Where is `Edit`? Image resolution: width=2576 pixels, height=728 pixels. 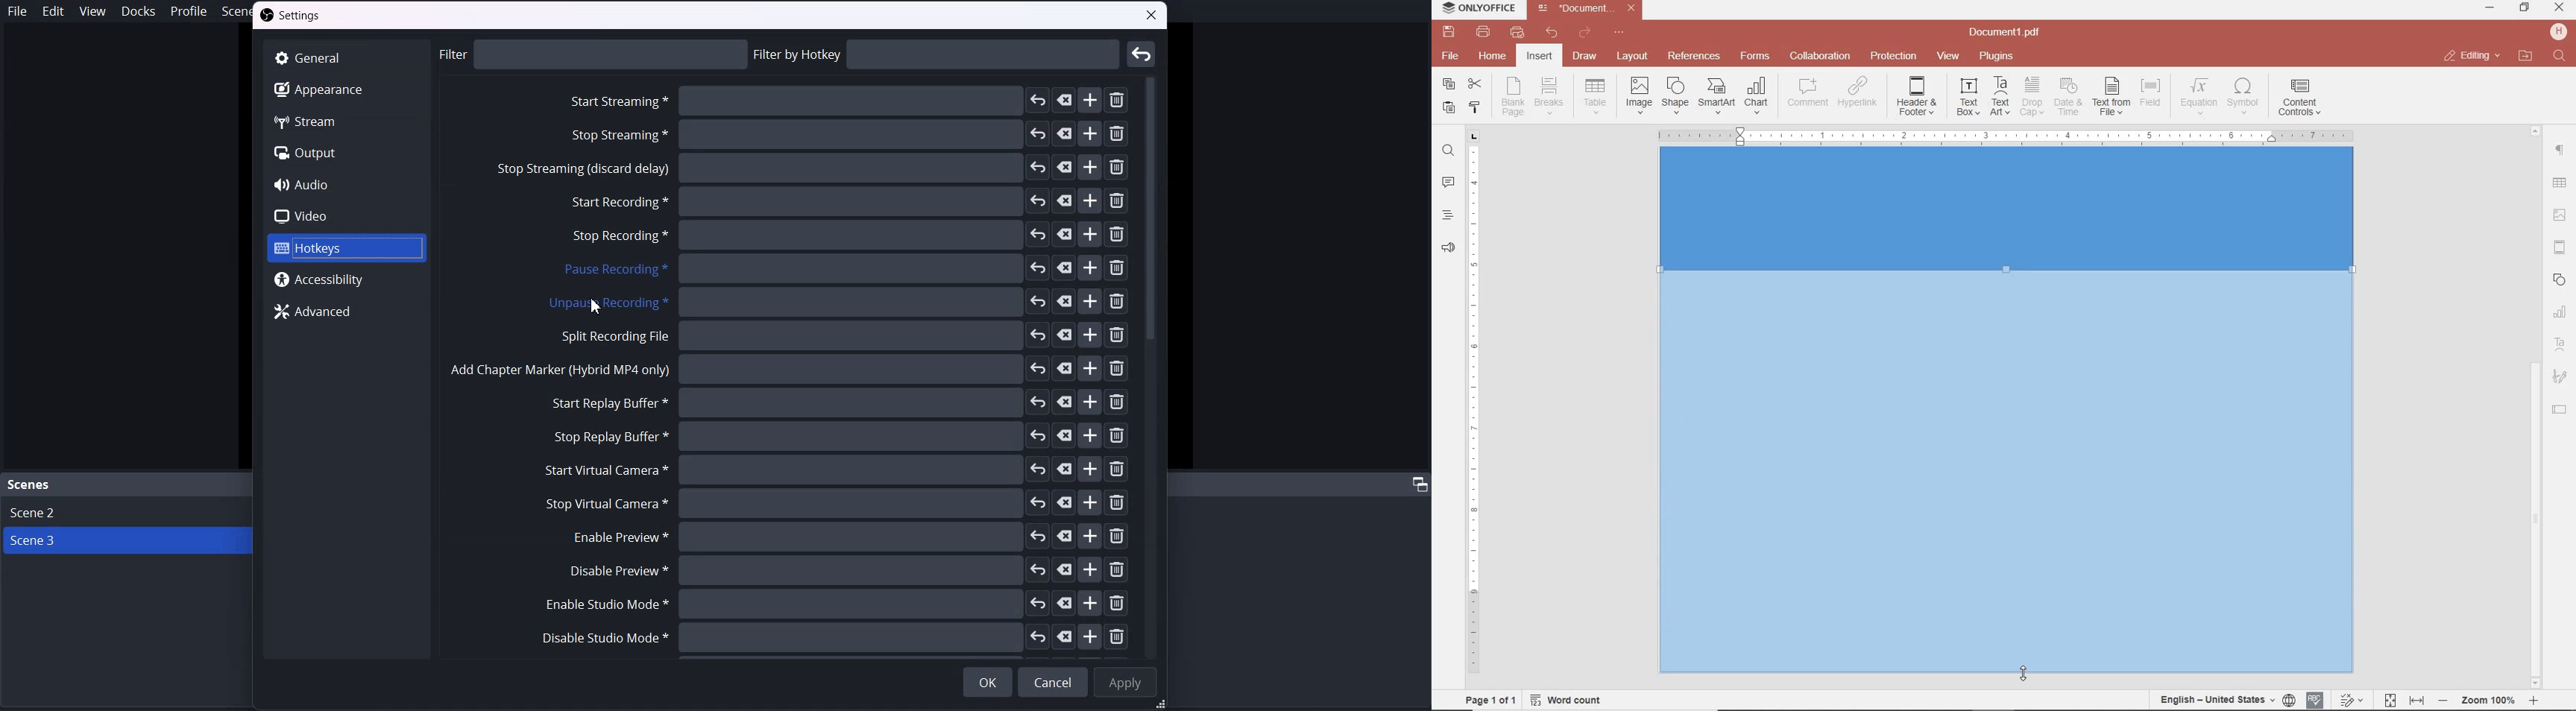
Edit is located at coordinates (53, 11).